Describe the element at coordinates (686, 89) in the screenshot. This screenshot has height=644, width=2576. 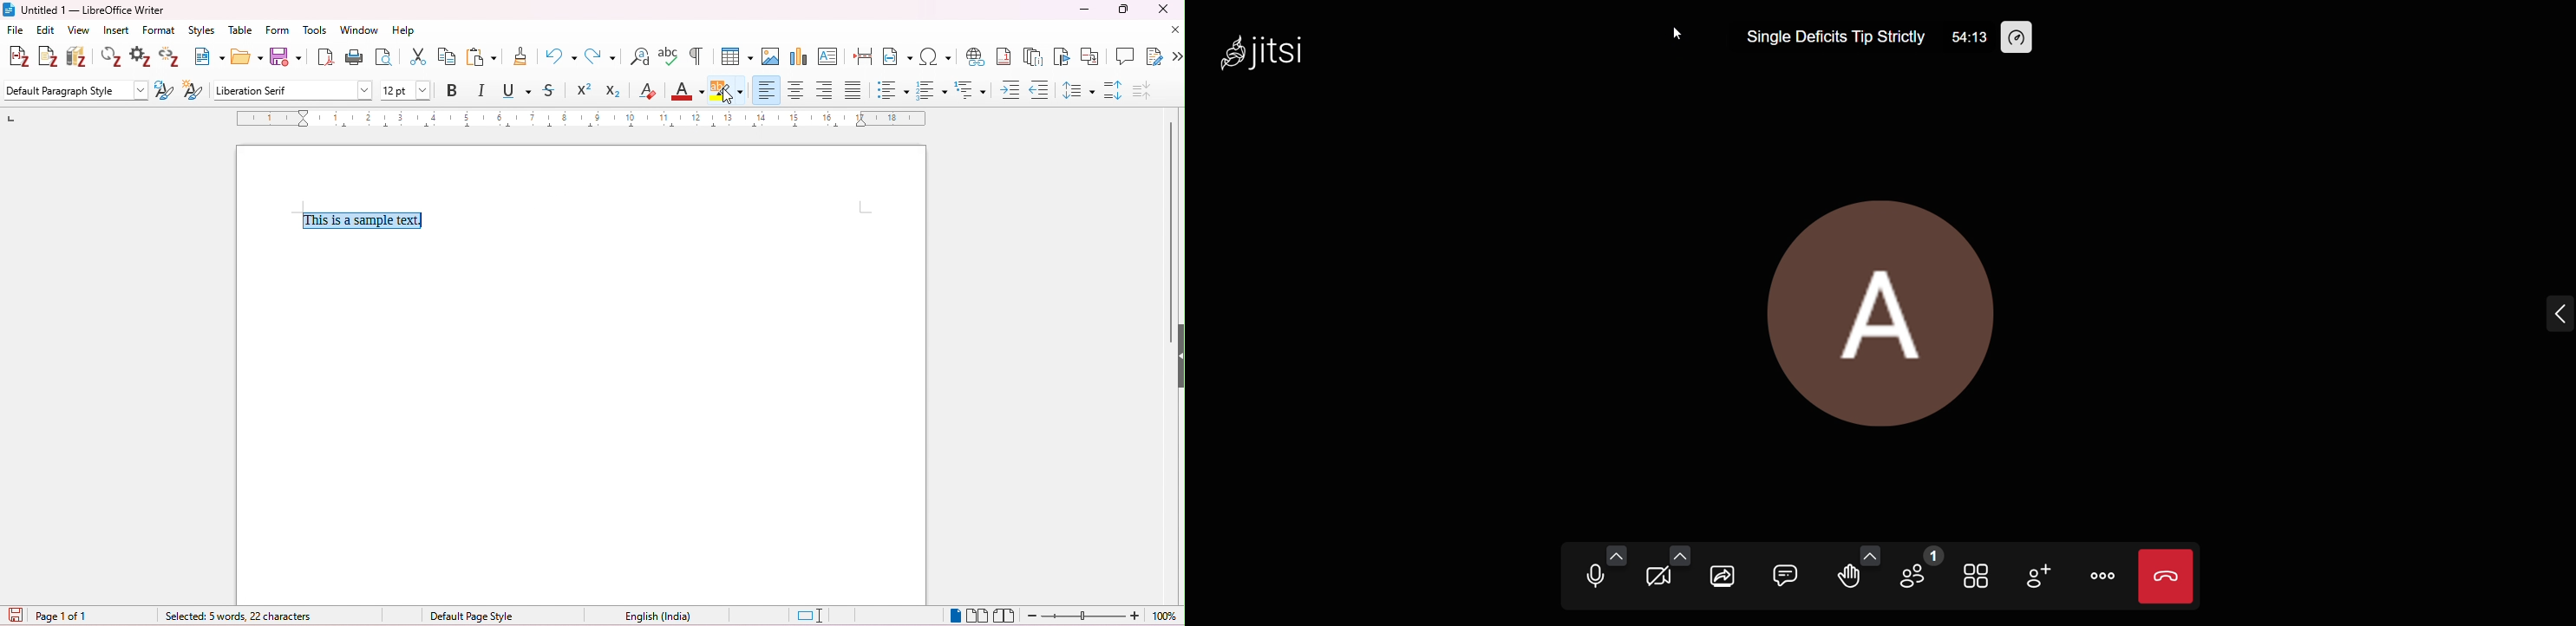
I see `font color` at that location.